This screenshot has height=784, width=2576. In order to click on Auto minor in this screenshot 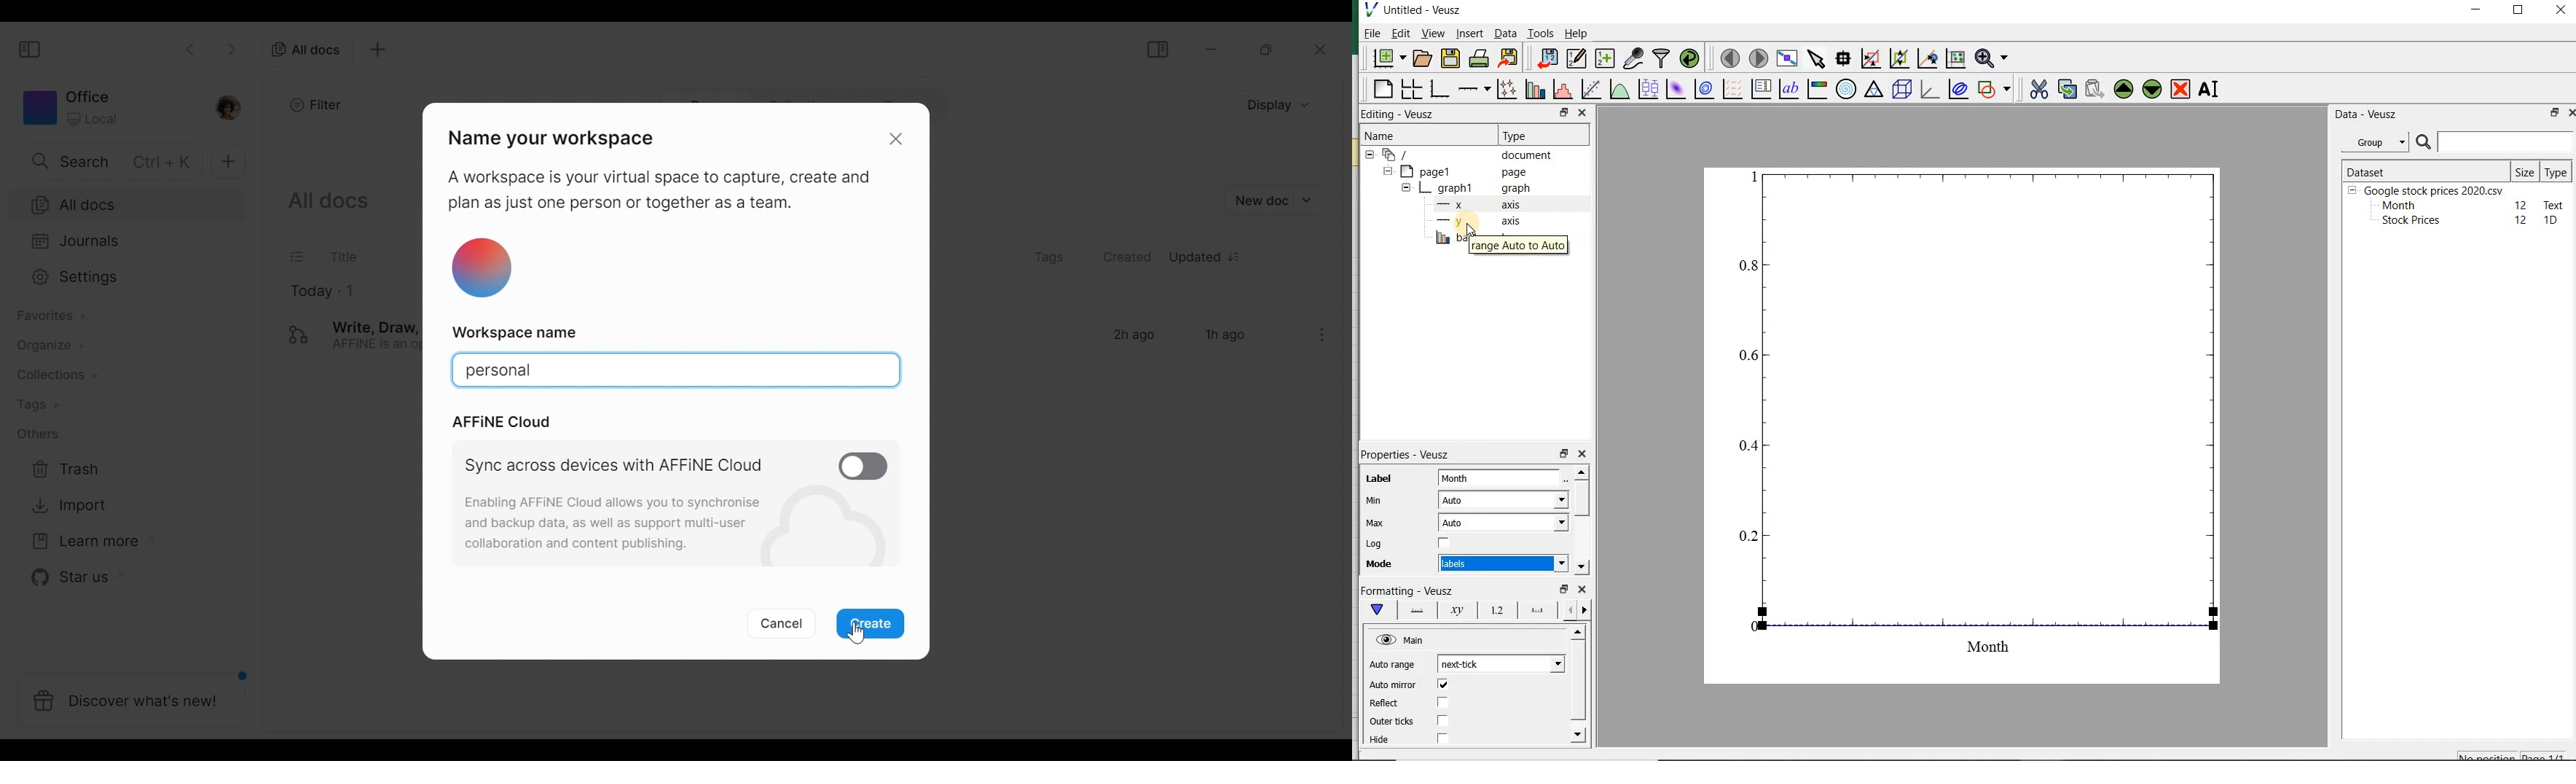, I will do `click(1393, 685)`.